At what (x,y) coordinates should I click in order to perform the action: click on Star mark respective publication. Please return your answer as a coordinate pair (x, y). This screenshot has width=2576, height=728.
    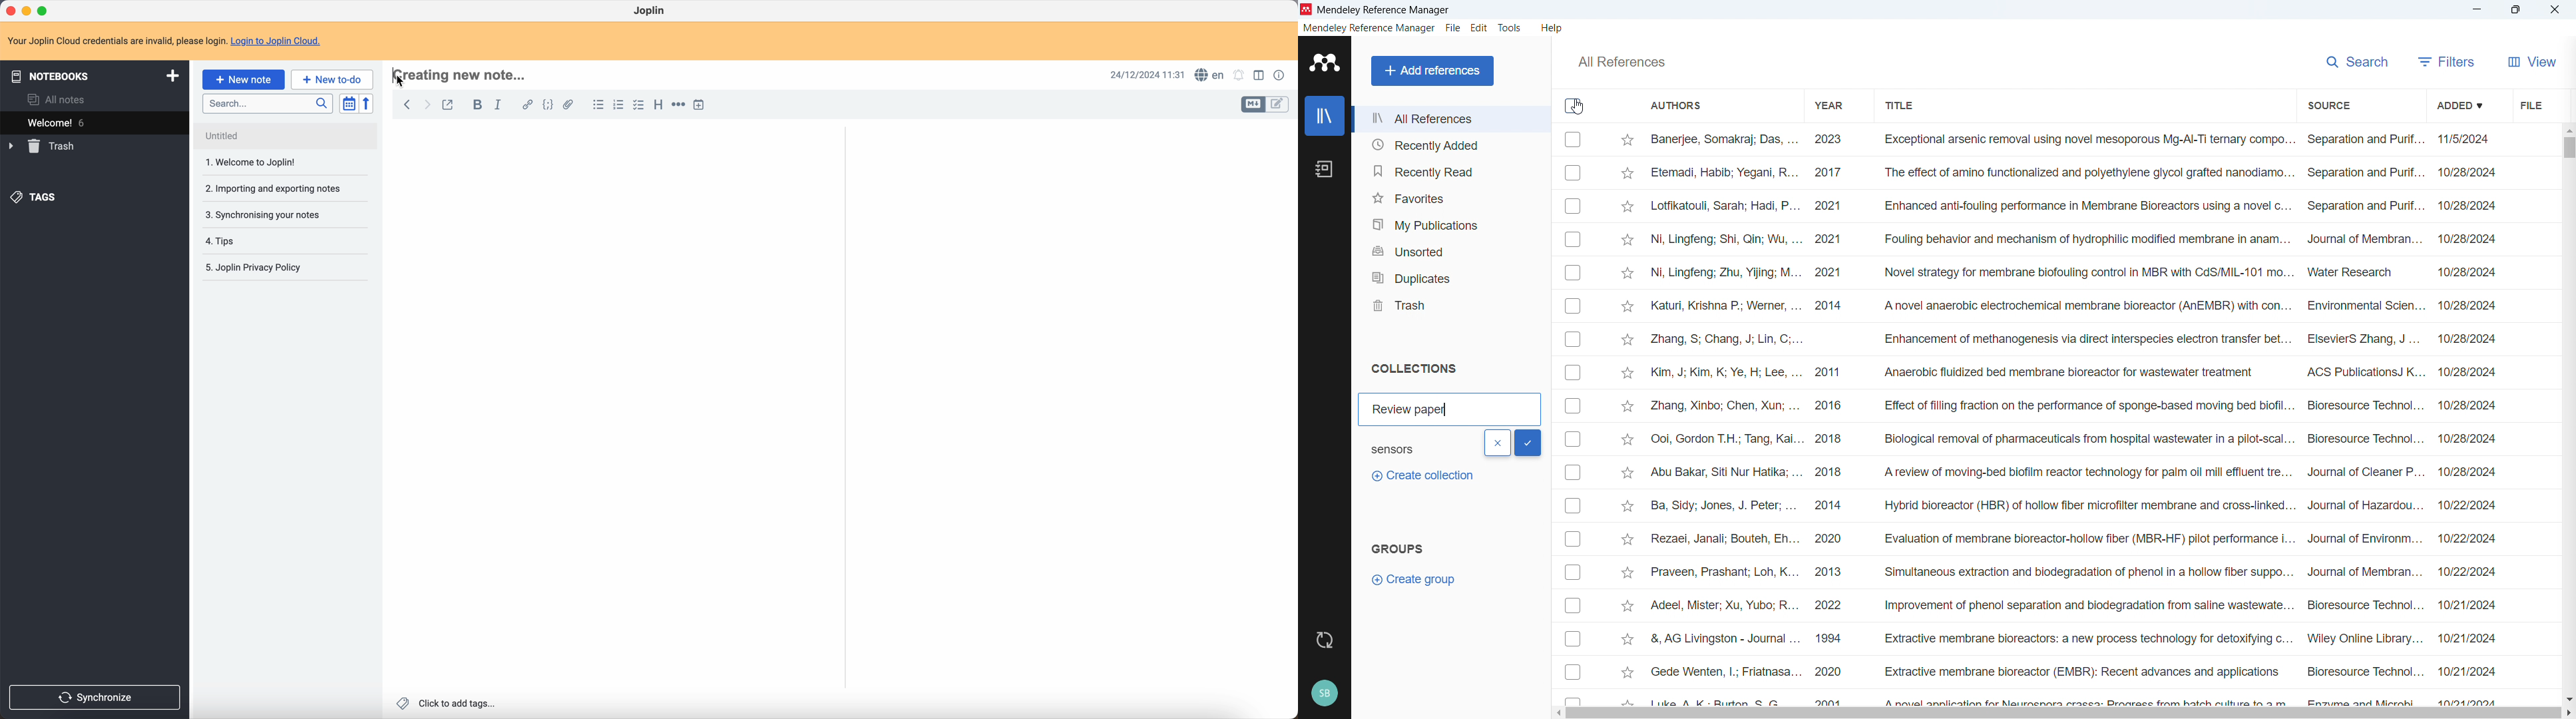
    Looking at the image, I should click on (1627, 406).